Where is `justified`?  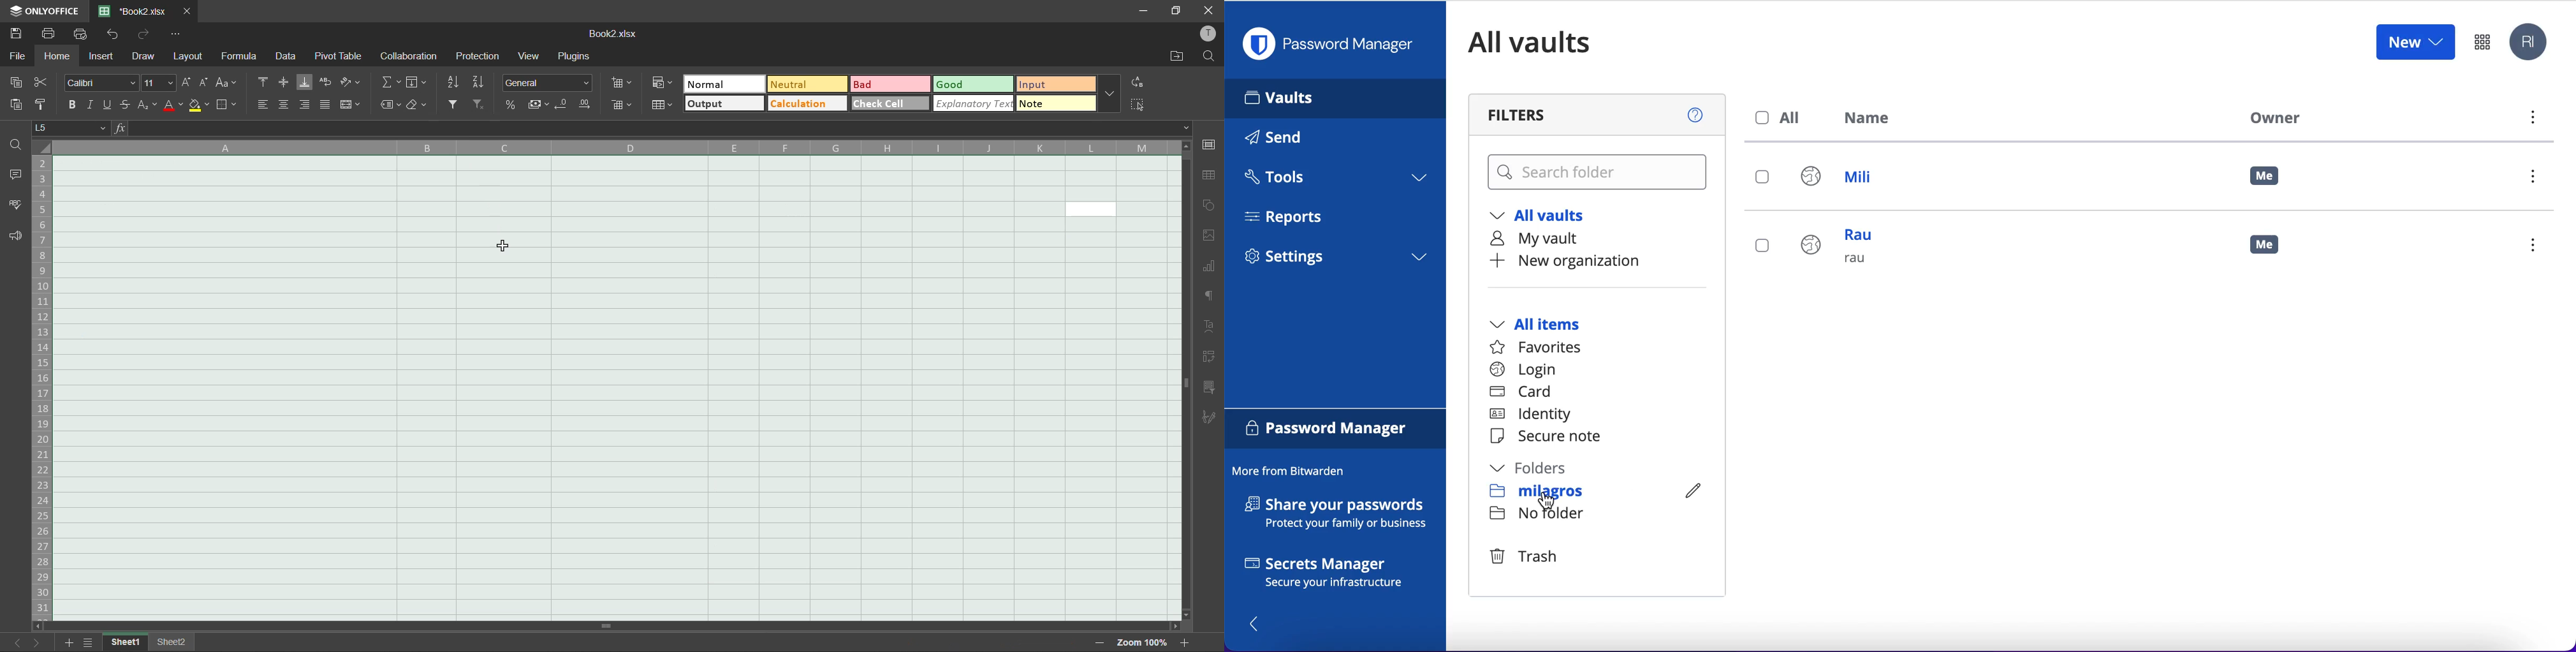
justified is located at coordinates (324, 105).